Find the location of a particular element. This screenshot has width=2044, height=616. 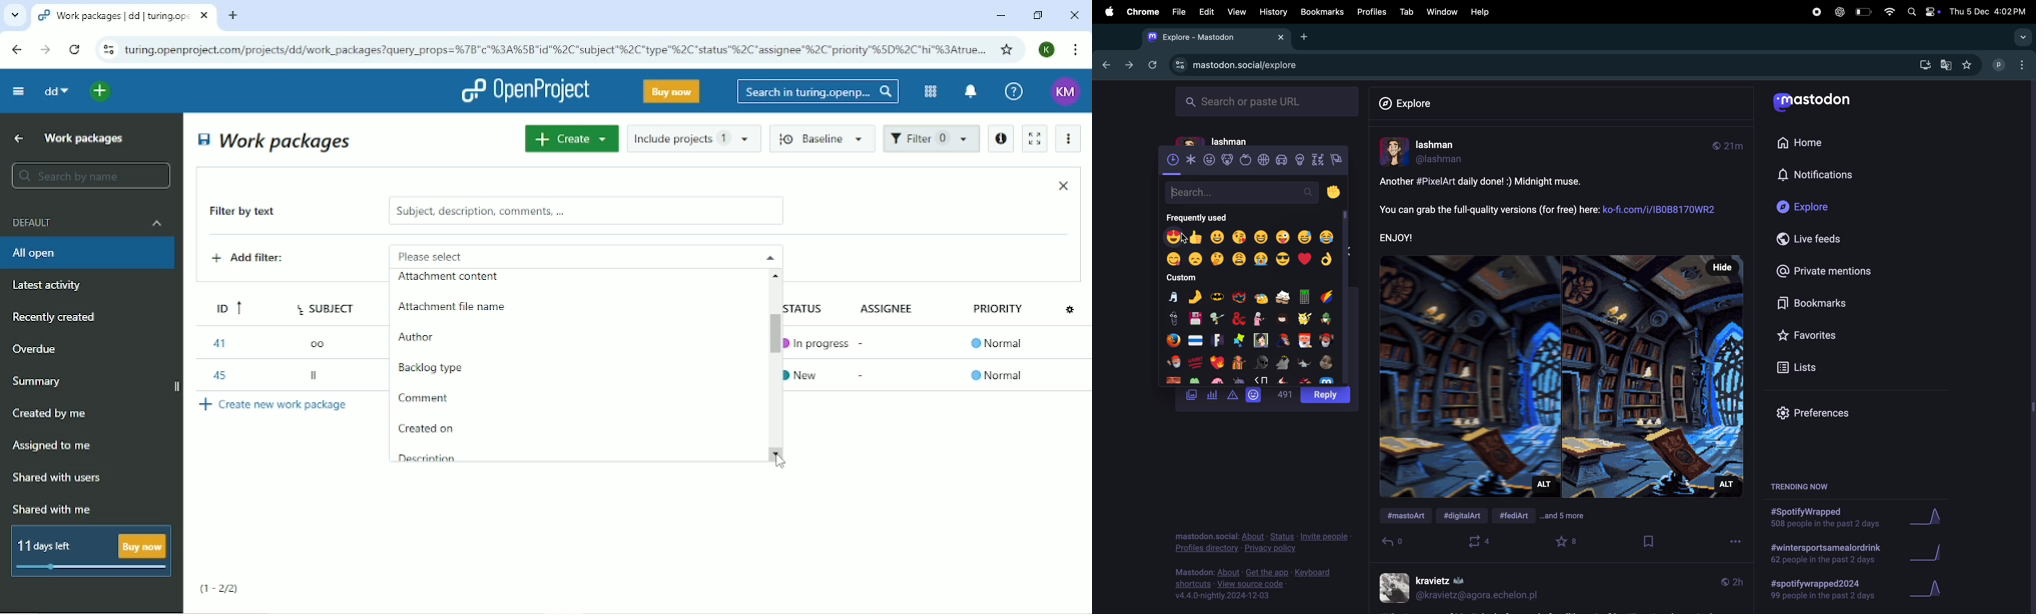

post description is located at coordinates (1552, 209).